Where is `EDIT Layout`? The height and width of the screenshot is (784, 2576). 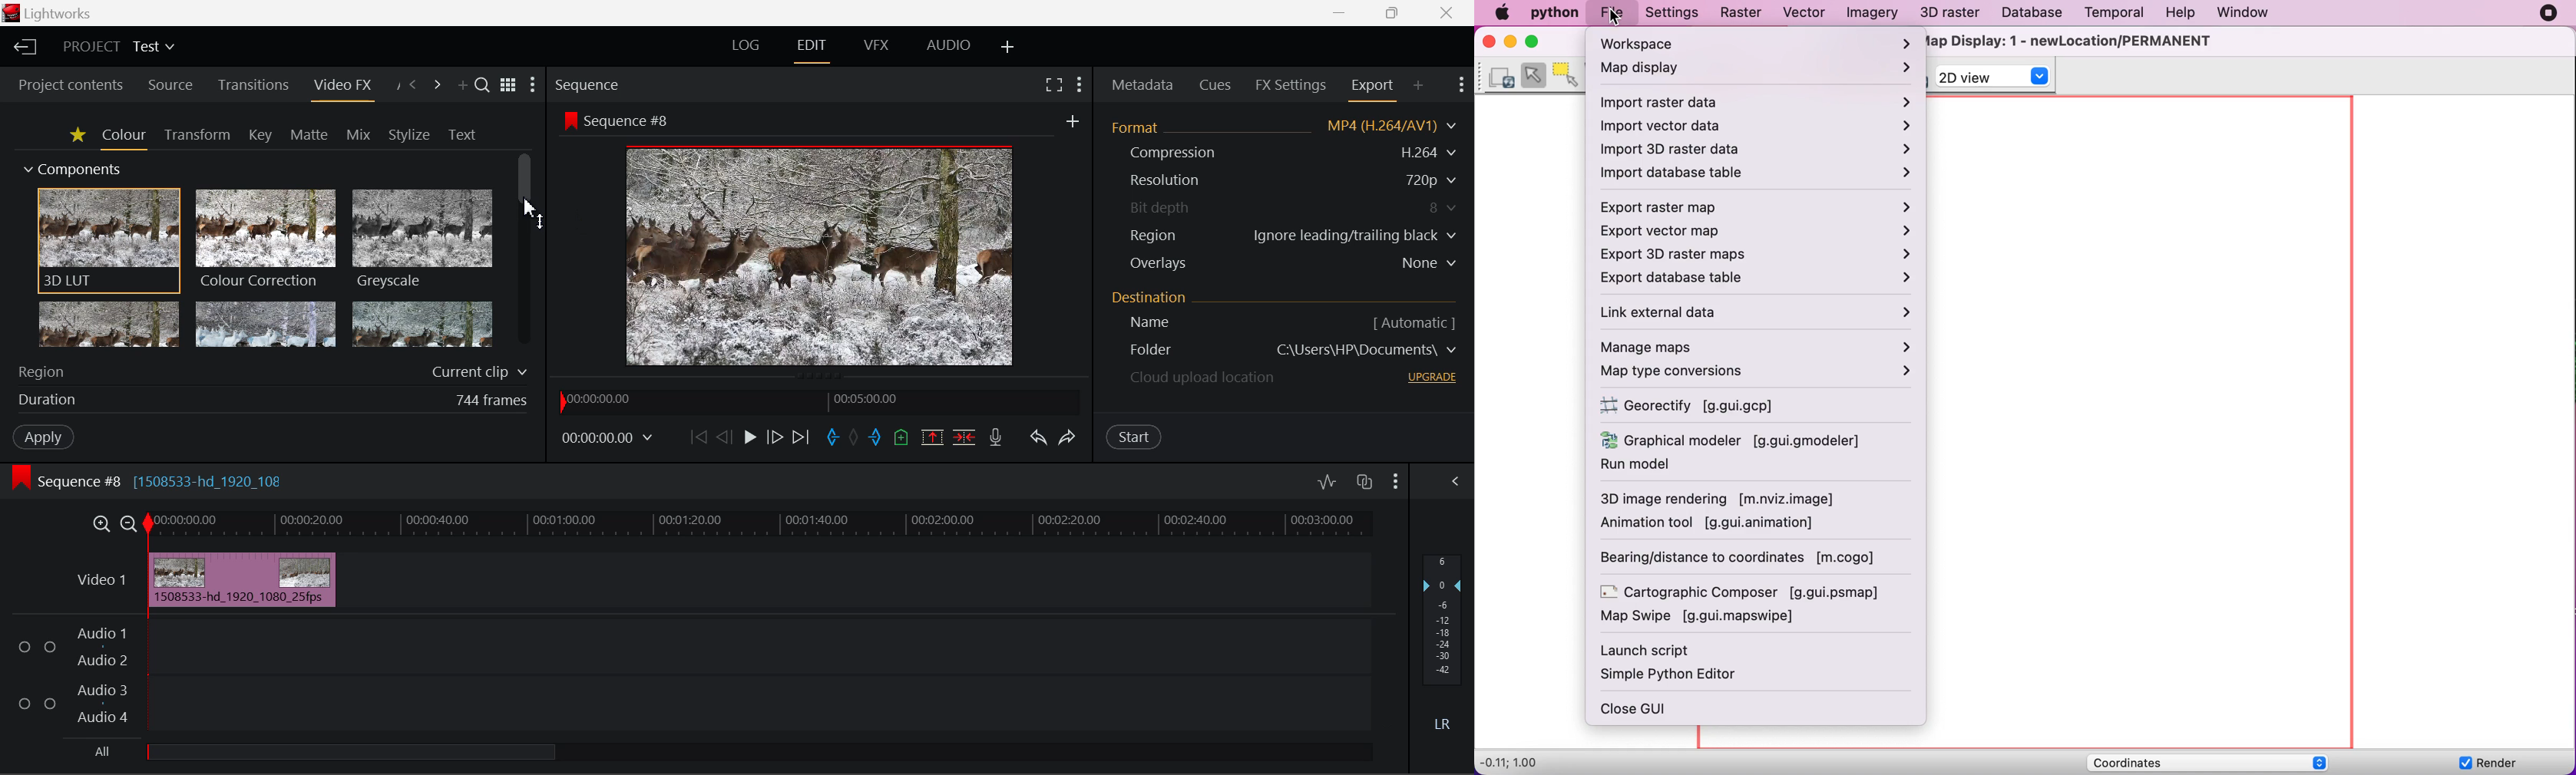
EDIT Layout is located at coordinates (812, 50).